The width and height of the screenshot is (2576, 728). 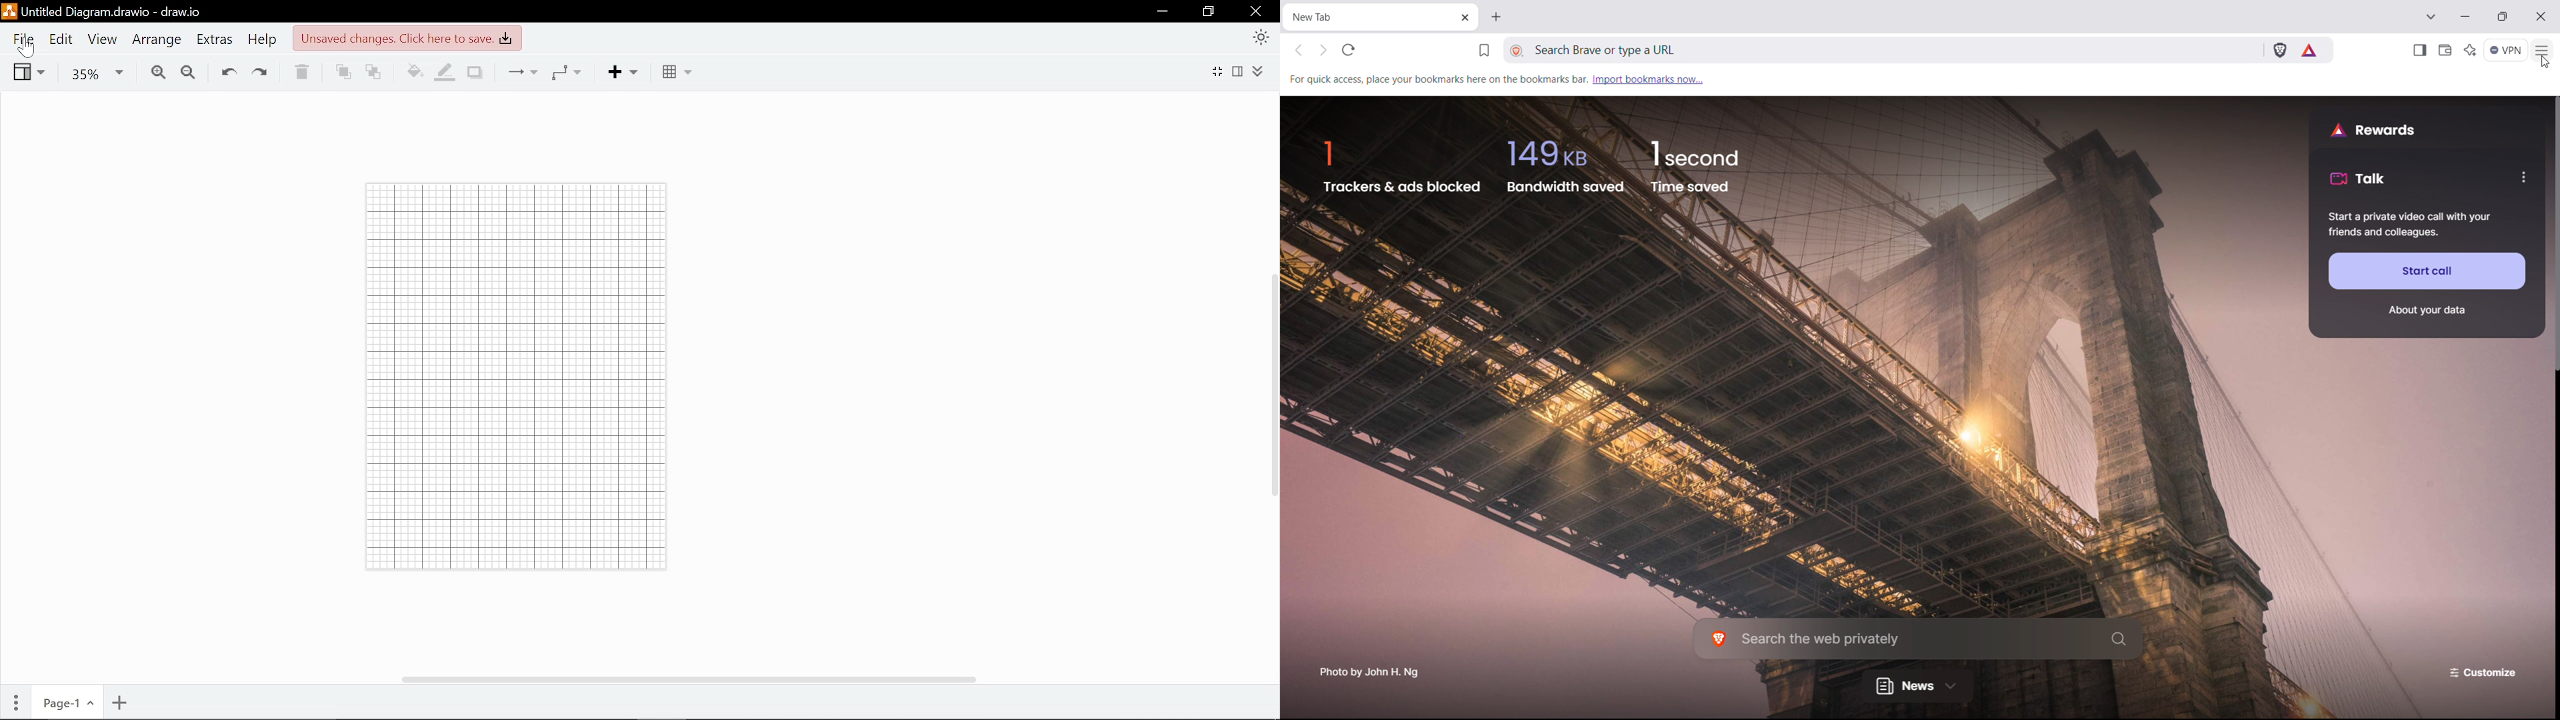 What do you see at coordinates (407, 39) in the screenshot?
I see `Unsaved changes. Click here to save. ` at bounding box center [407, 39].